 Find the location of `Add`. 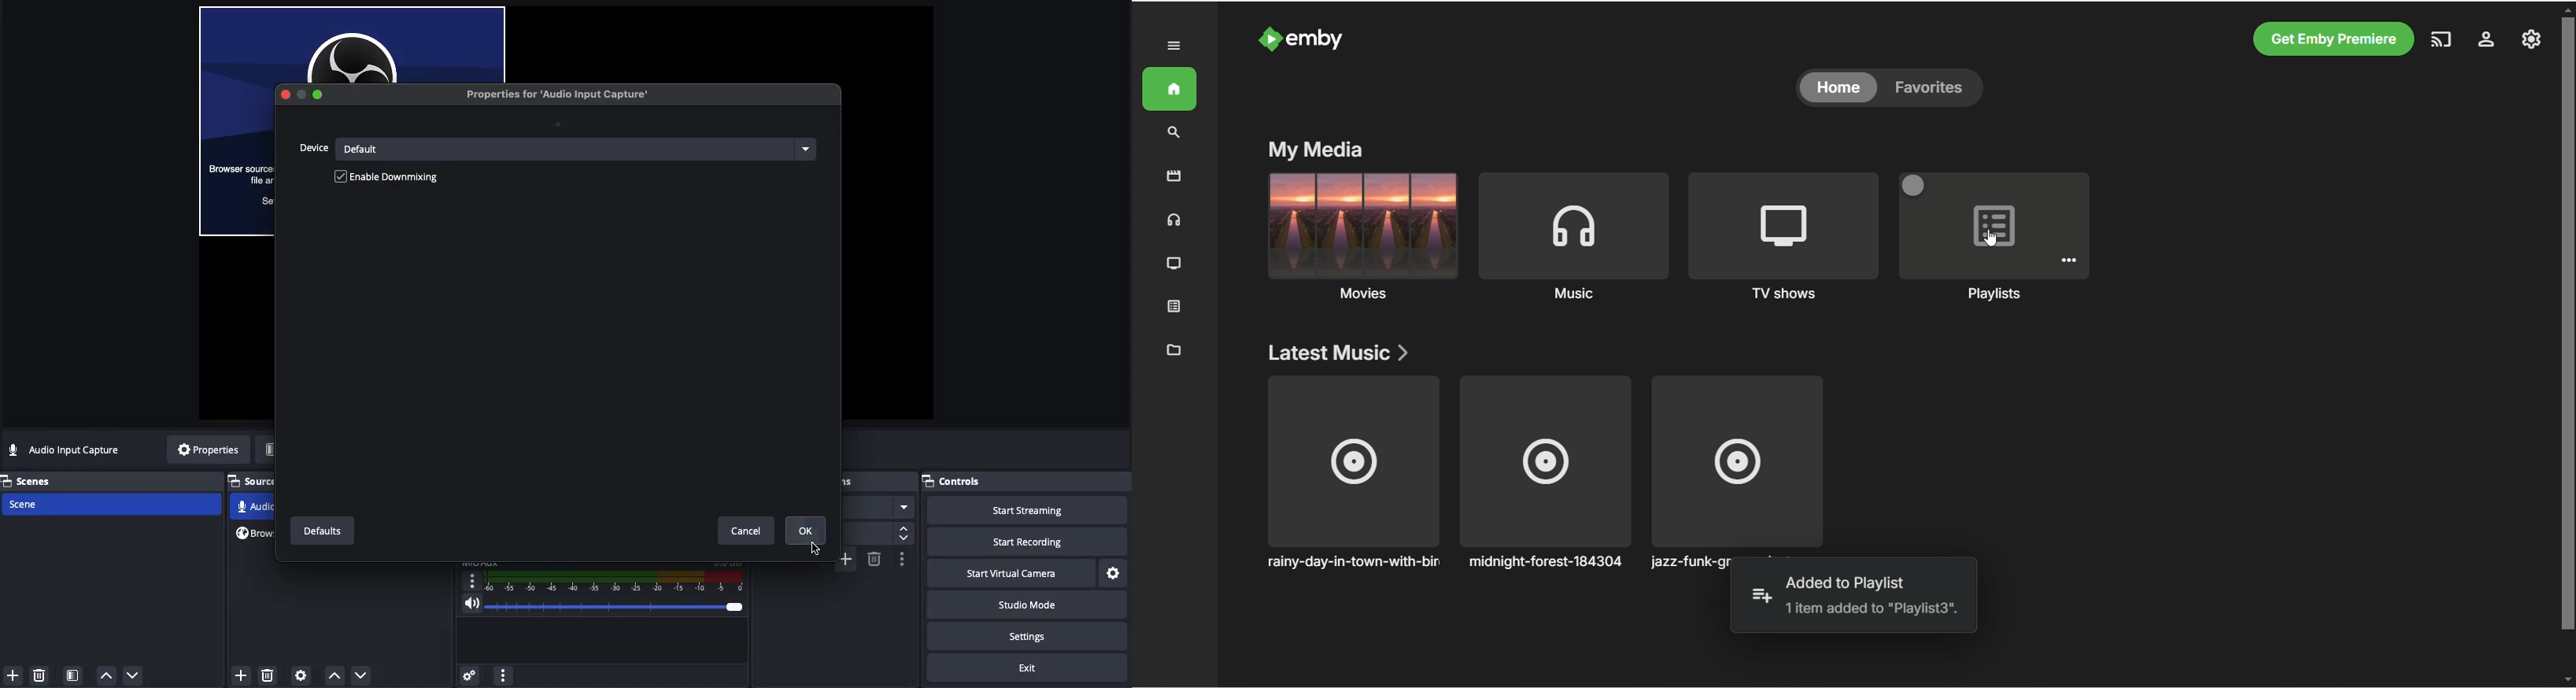

Add is located at coordinates (844, 560).